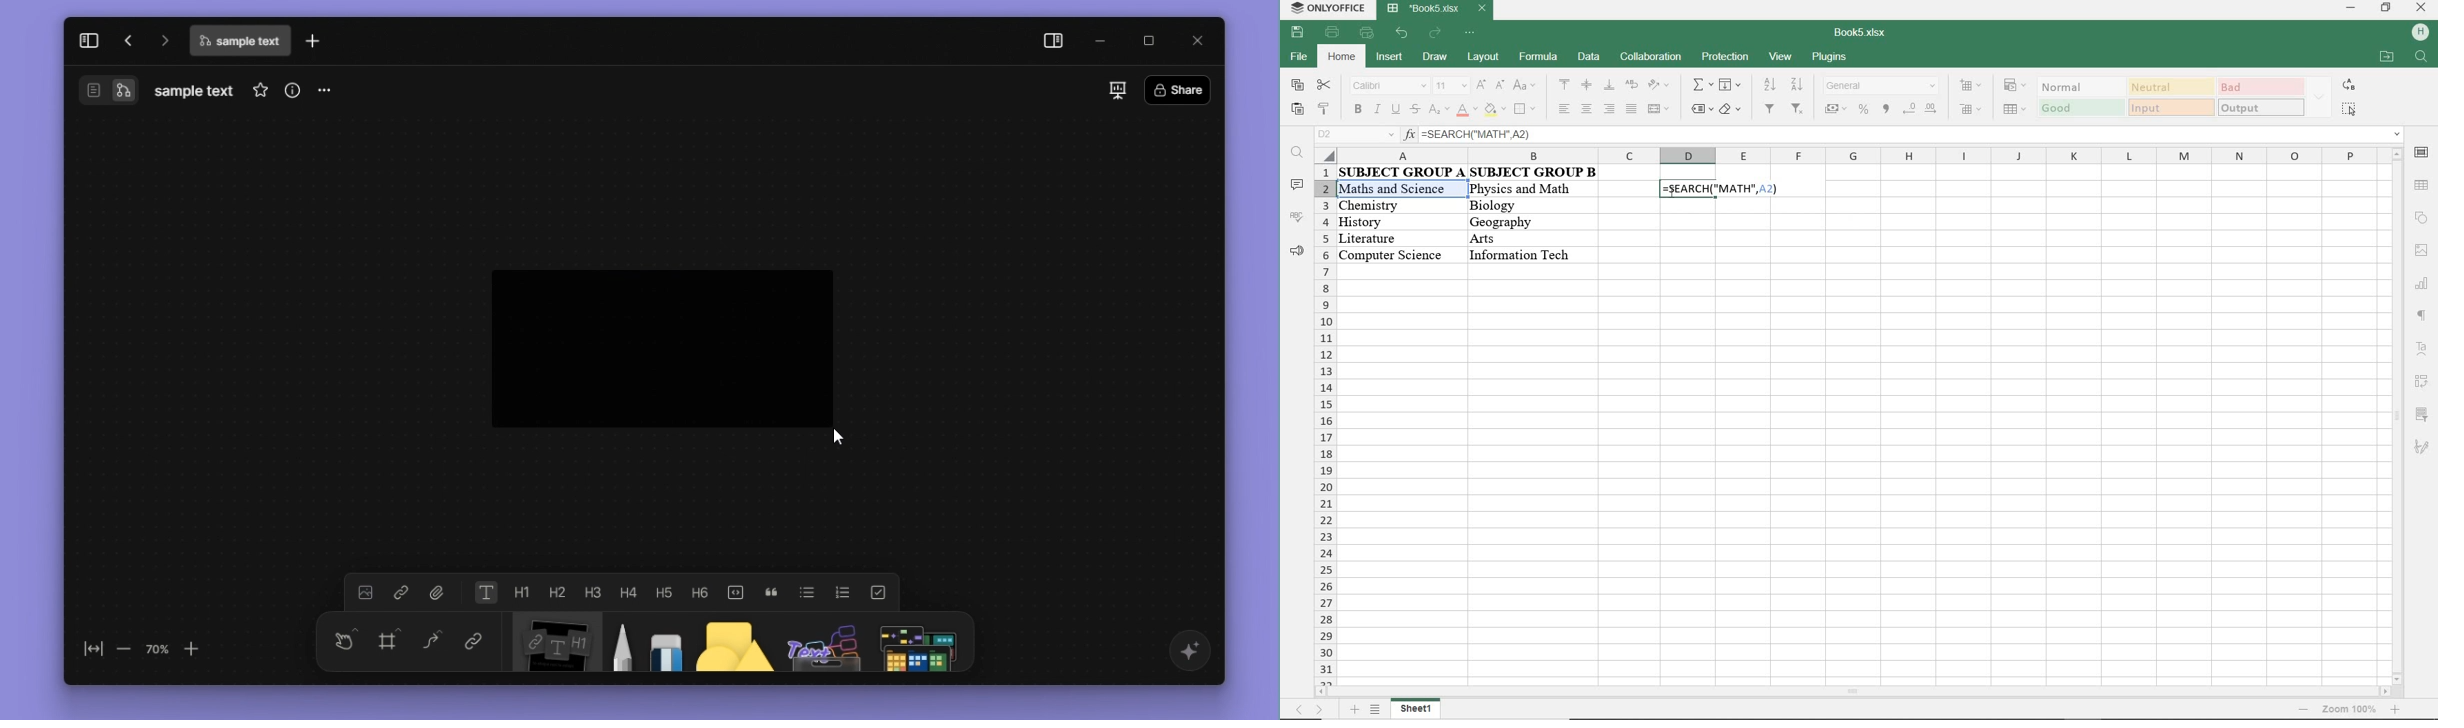 This screenshot has width=2464, height=728. I want to click on summation, so click(1702, 86).